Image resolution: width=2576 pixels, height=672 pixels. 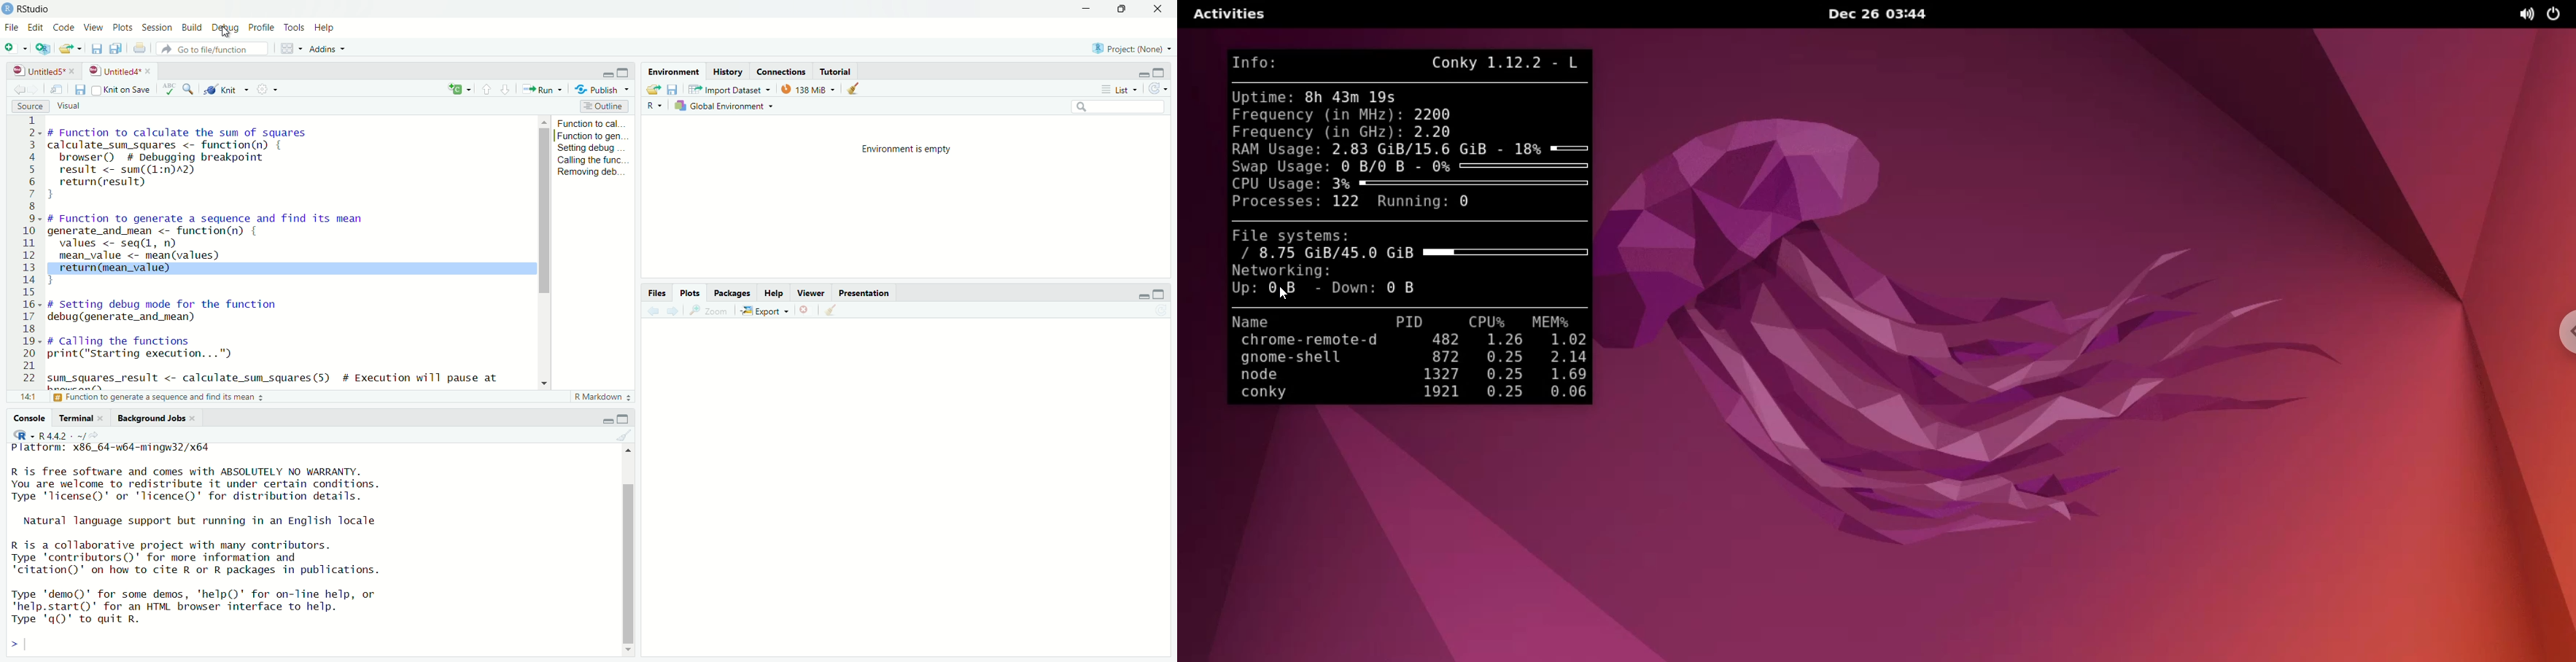 I want to click on maximize, so click(x=625, y=72).